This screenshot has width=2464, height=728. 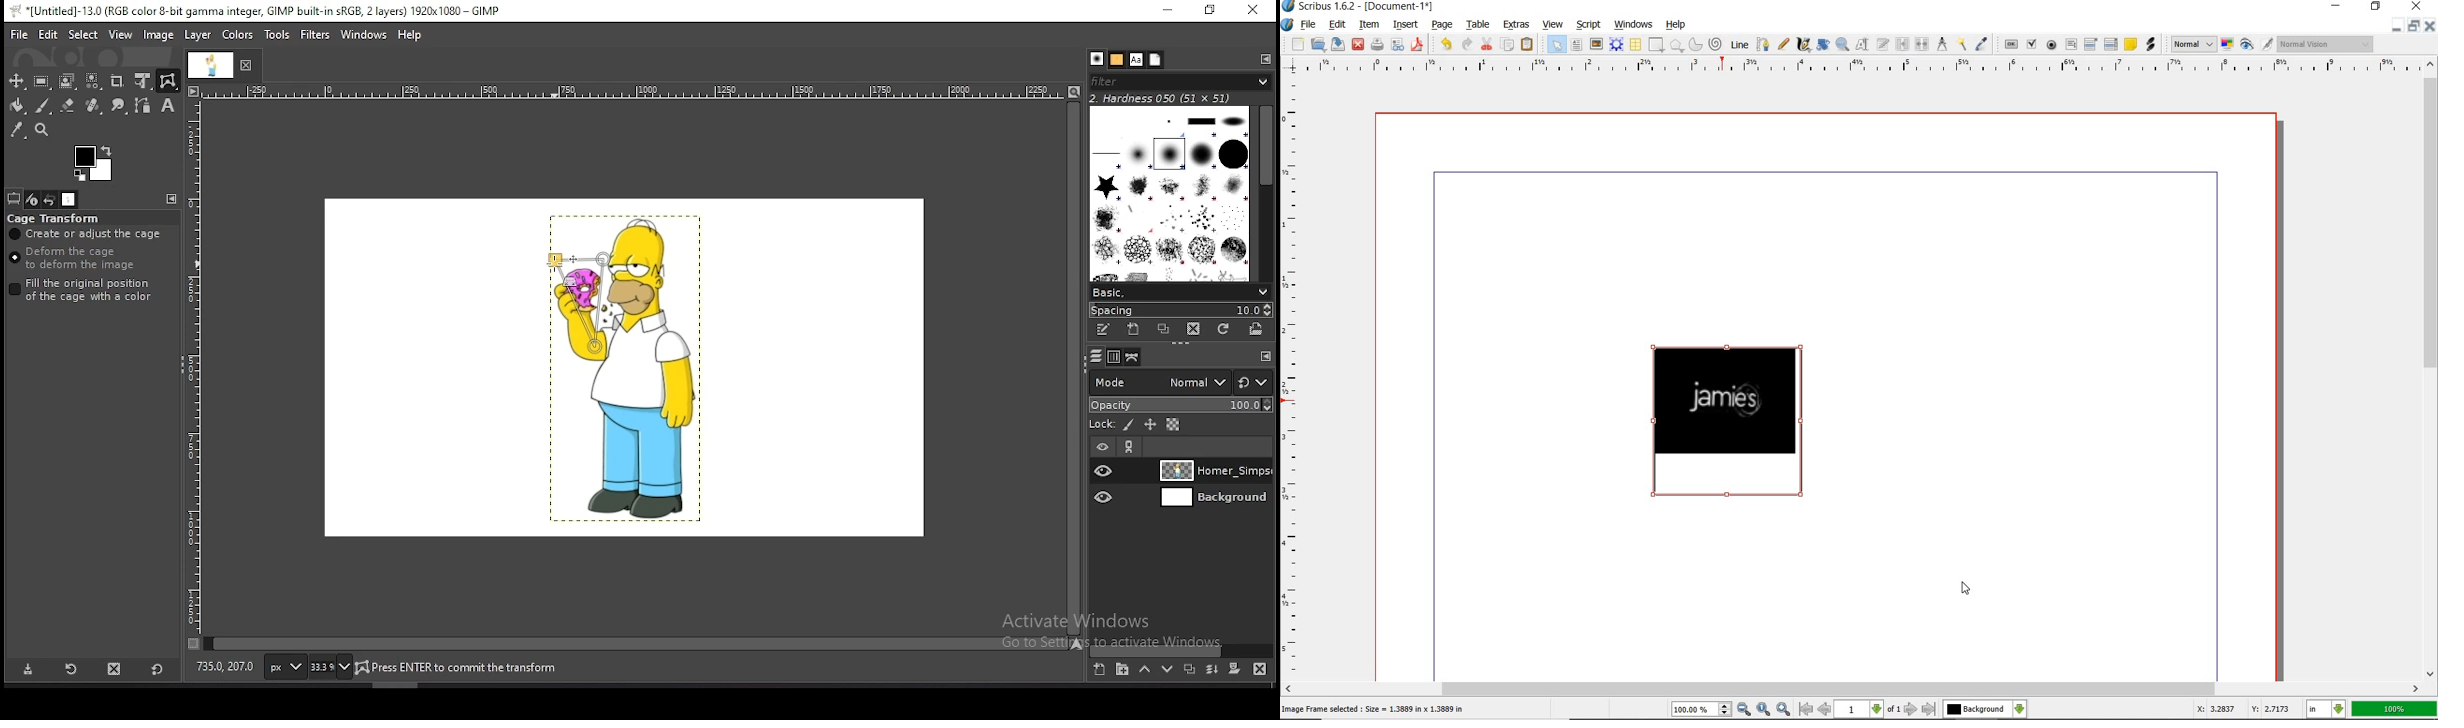 I want to click on link annotation, so click(x=2151, y=43).